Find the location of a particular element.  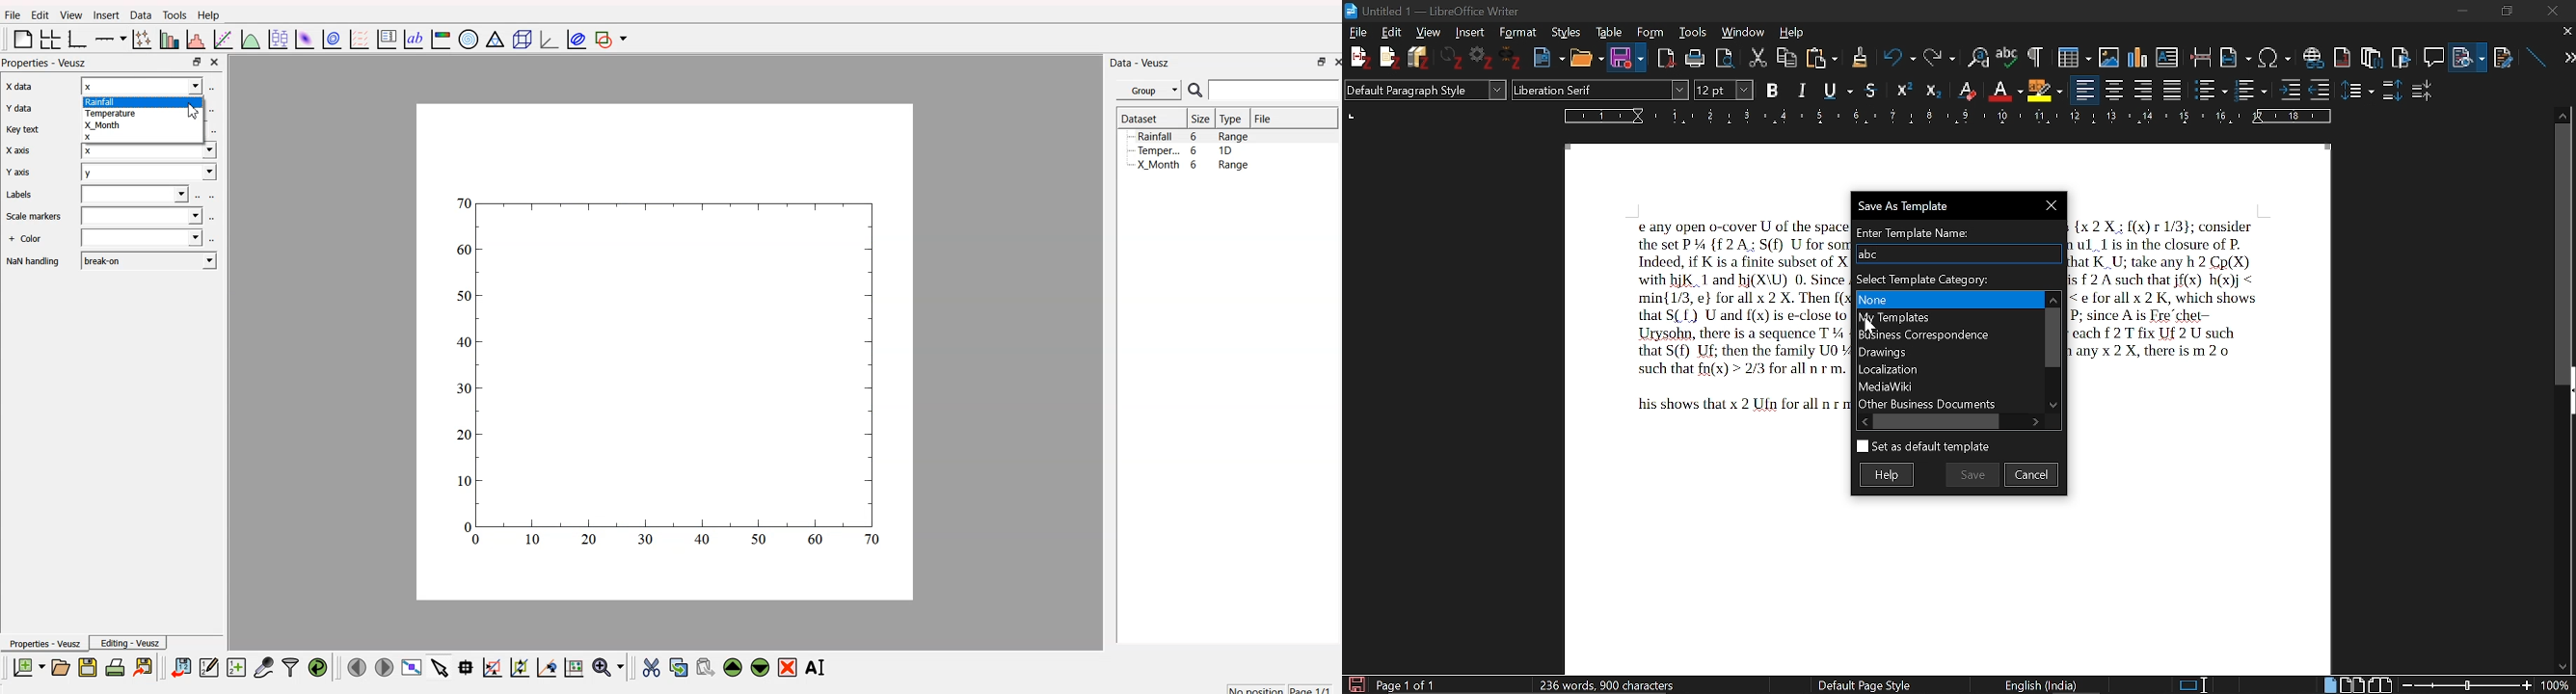

Redo is located at coordinates (1937, 56).